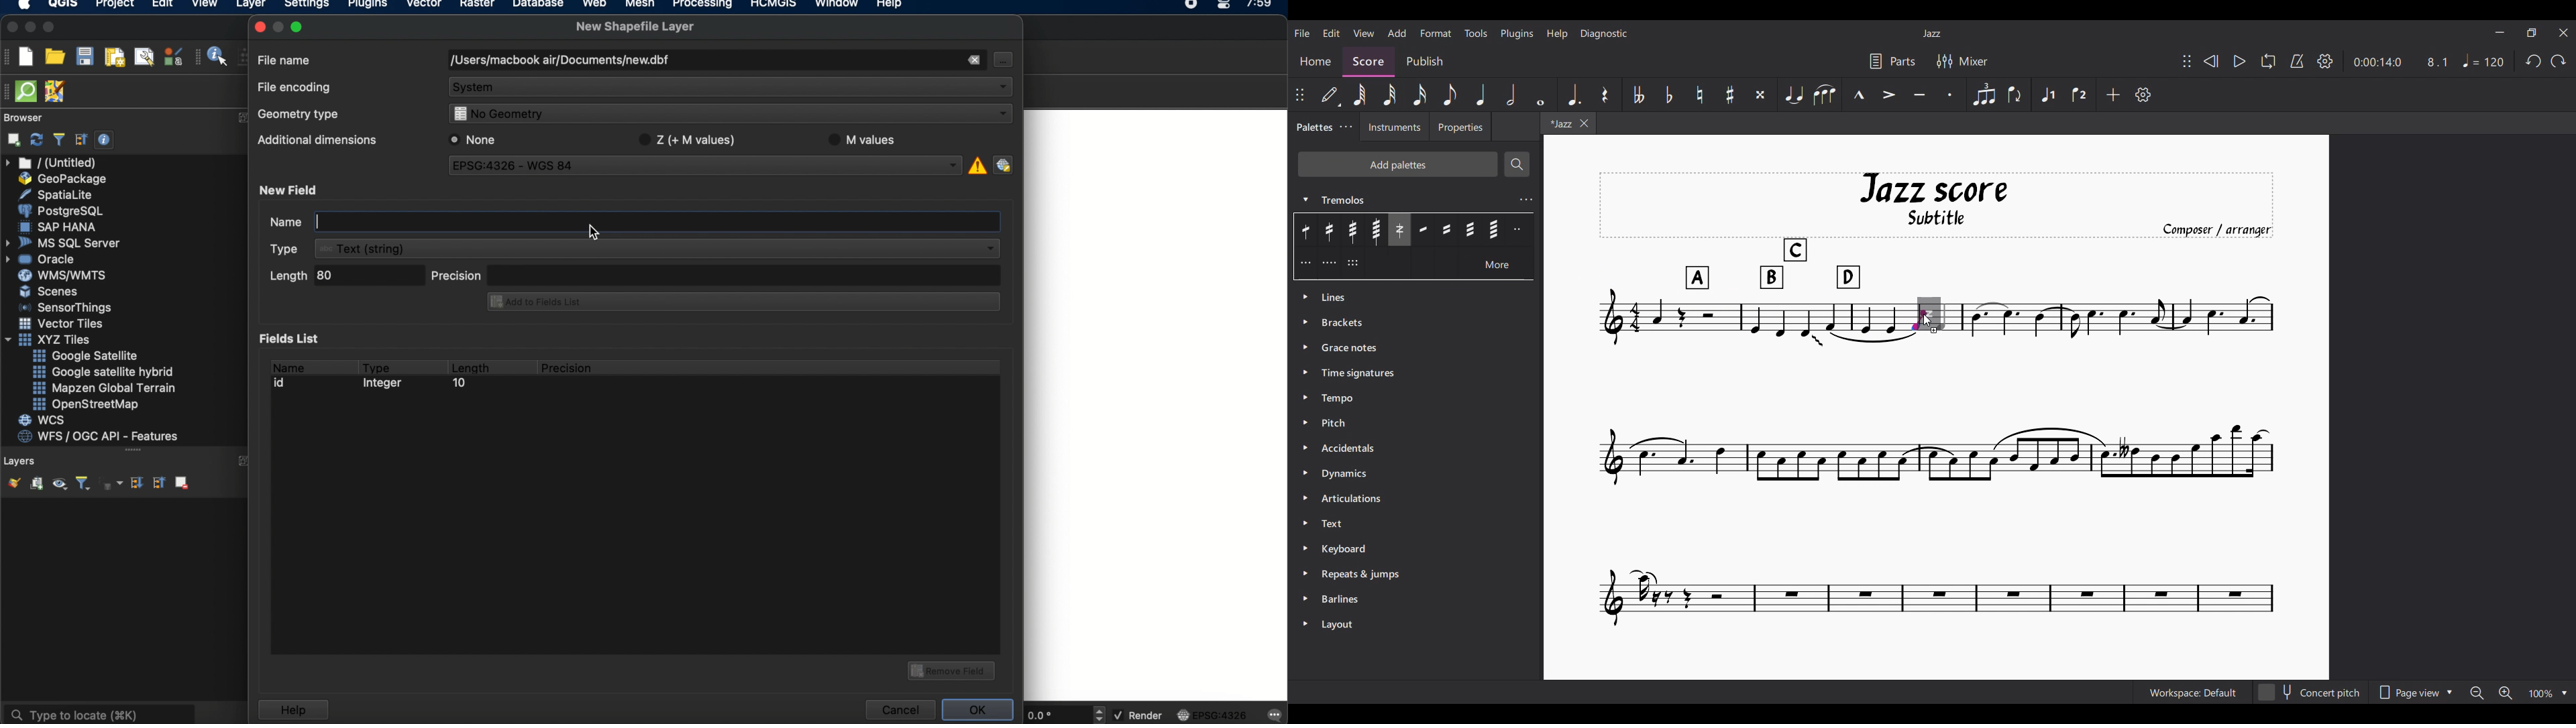  What do you see at coordinates (1346, 127) in the screenshot?
I see `Palette settings` at bounding box center [1346, 127].